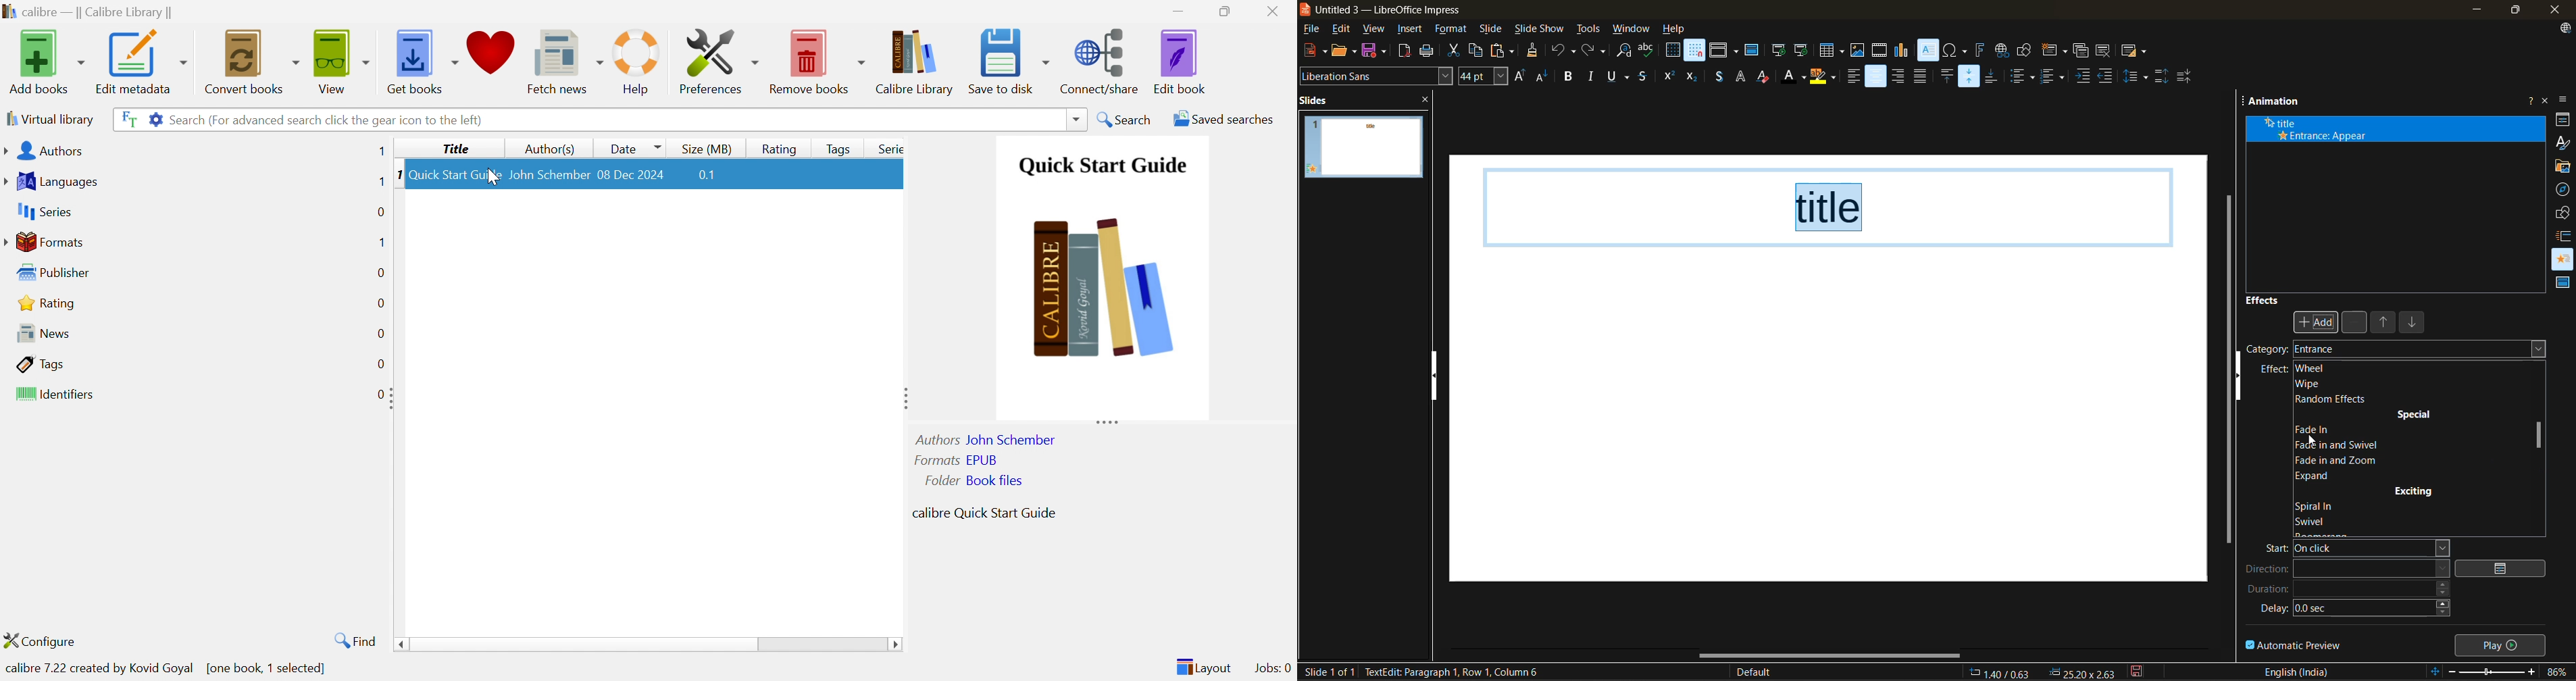  Describe the element at coordinates (2568, 30) in the screenshot. I see `update` at that location.